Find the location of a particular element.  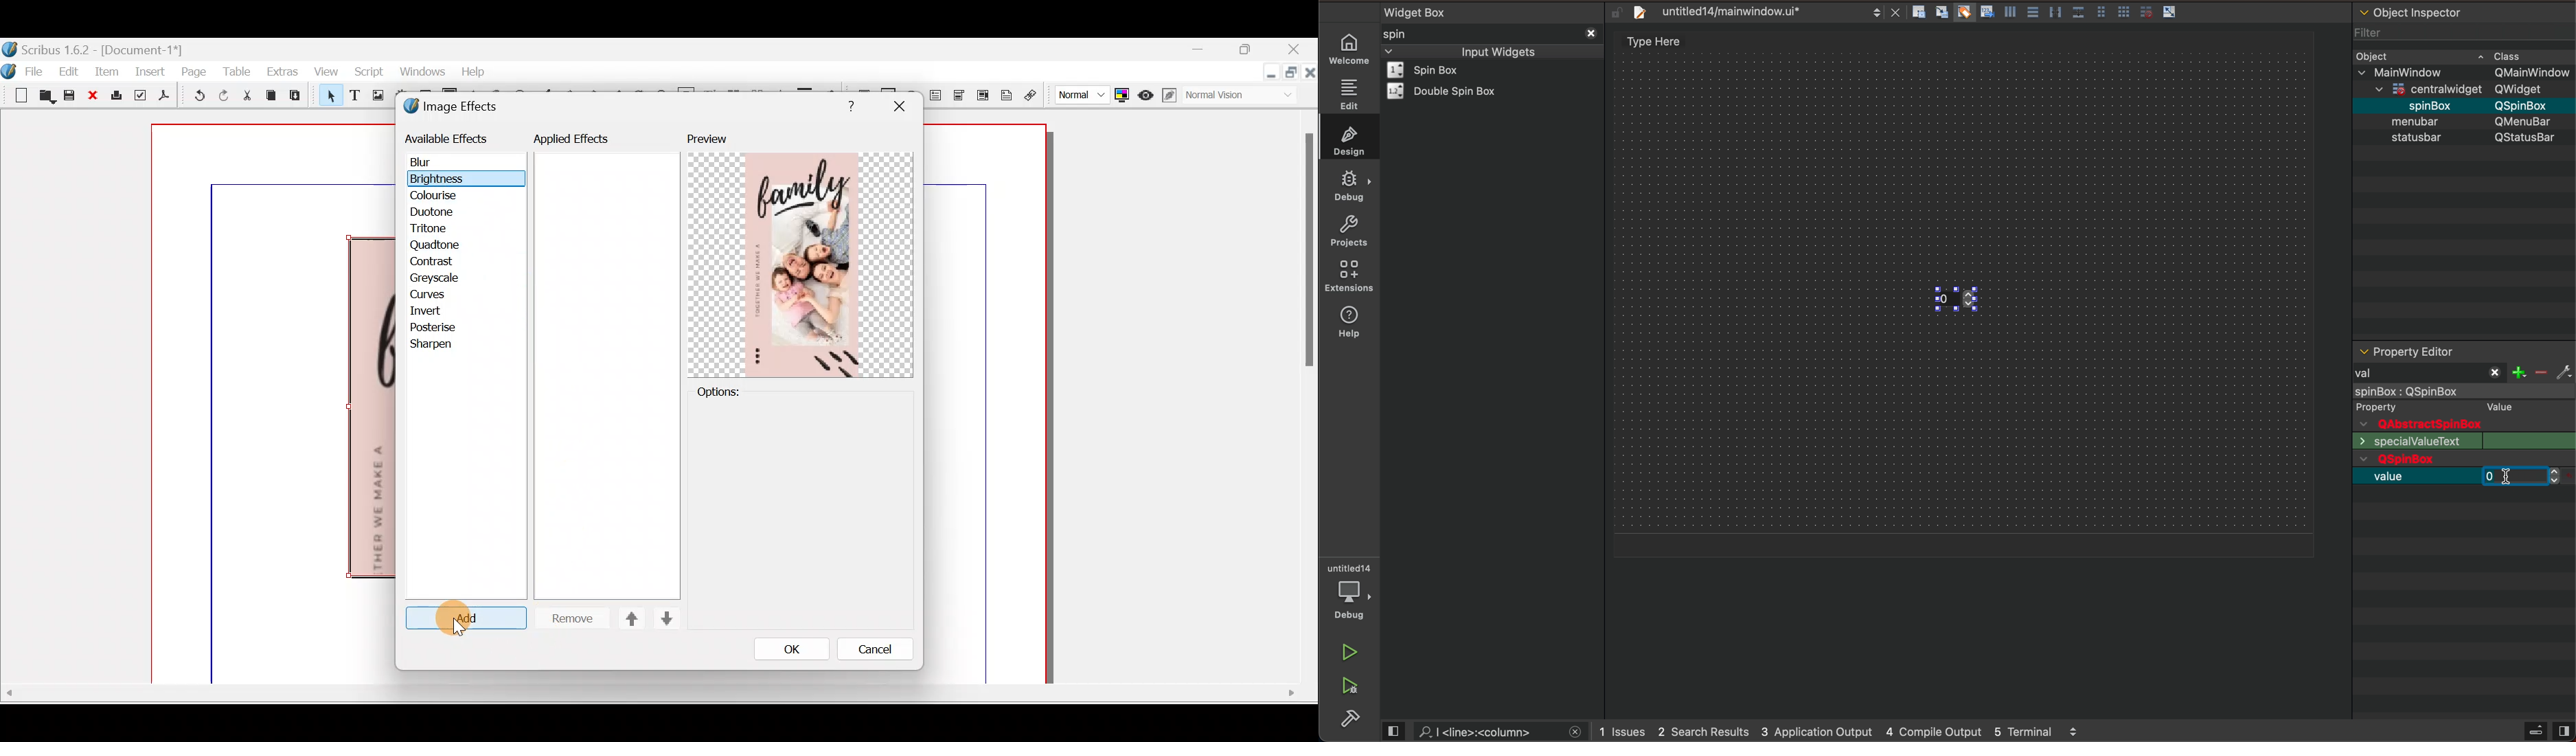

editor is located at coordinates (2407, 352).